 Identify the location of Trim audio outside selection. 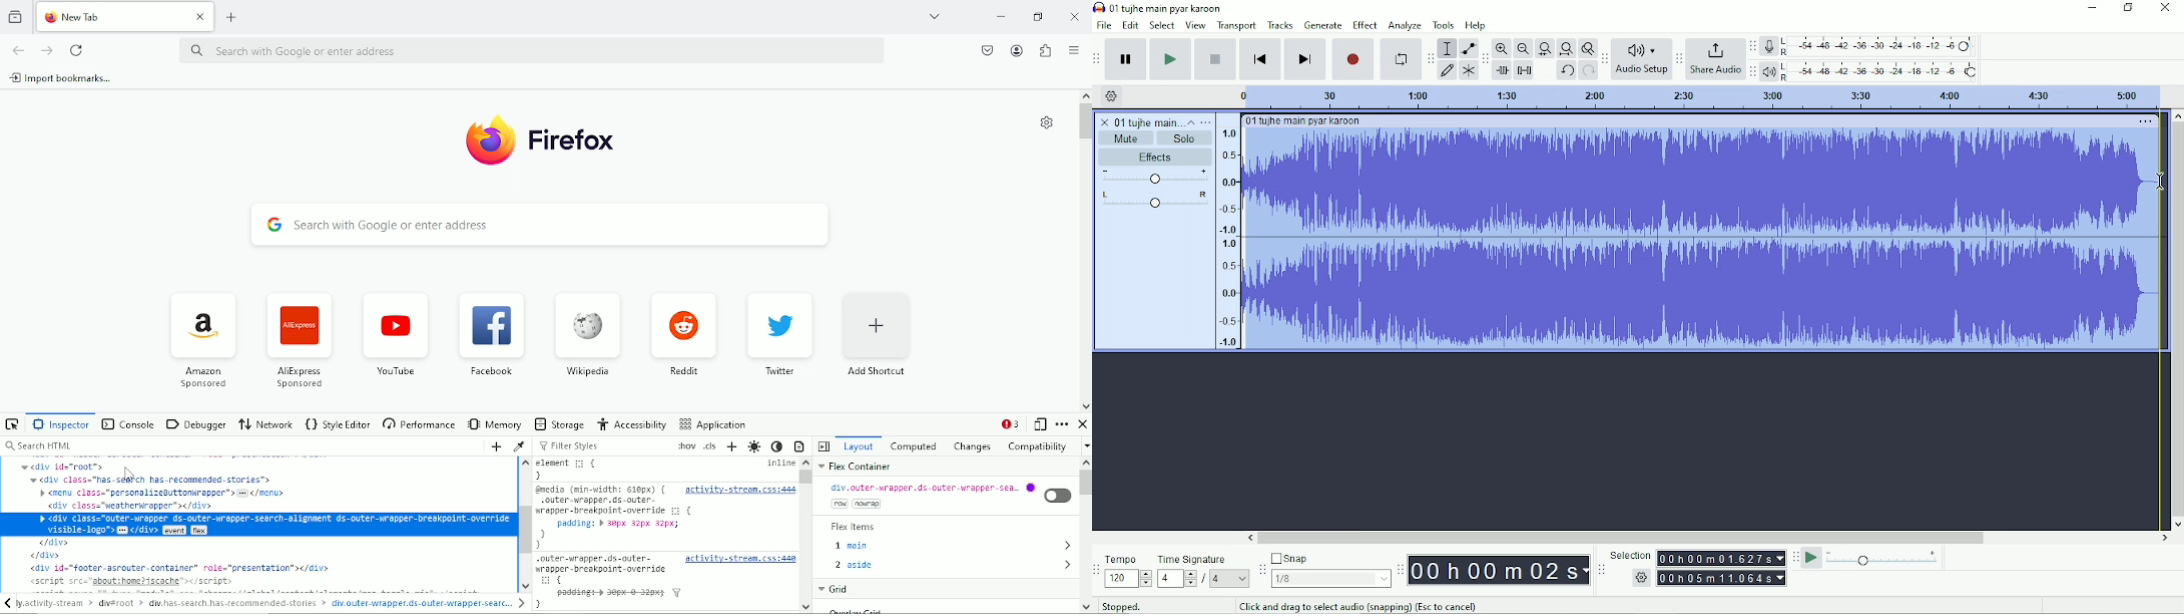
(1504, 71).